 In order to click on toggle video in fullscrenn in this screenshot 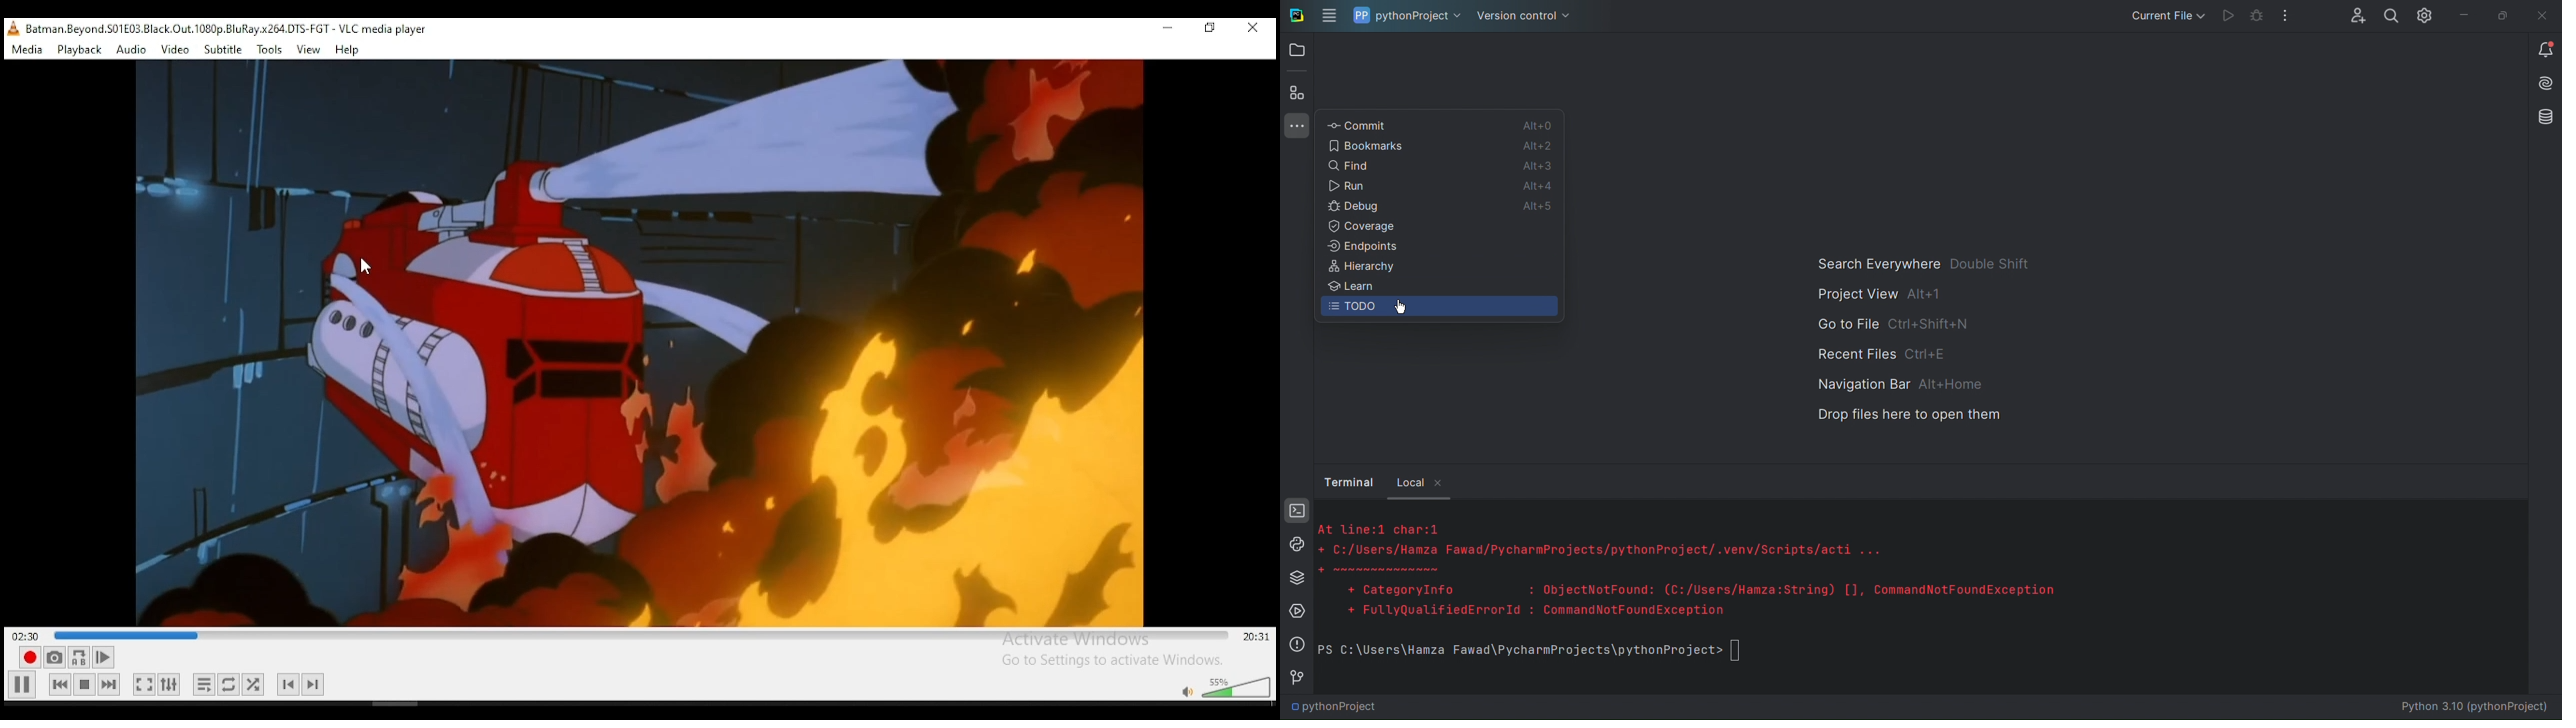, I will do `click(144, 685)`.